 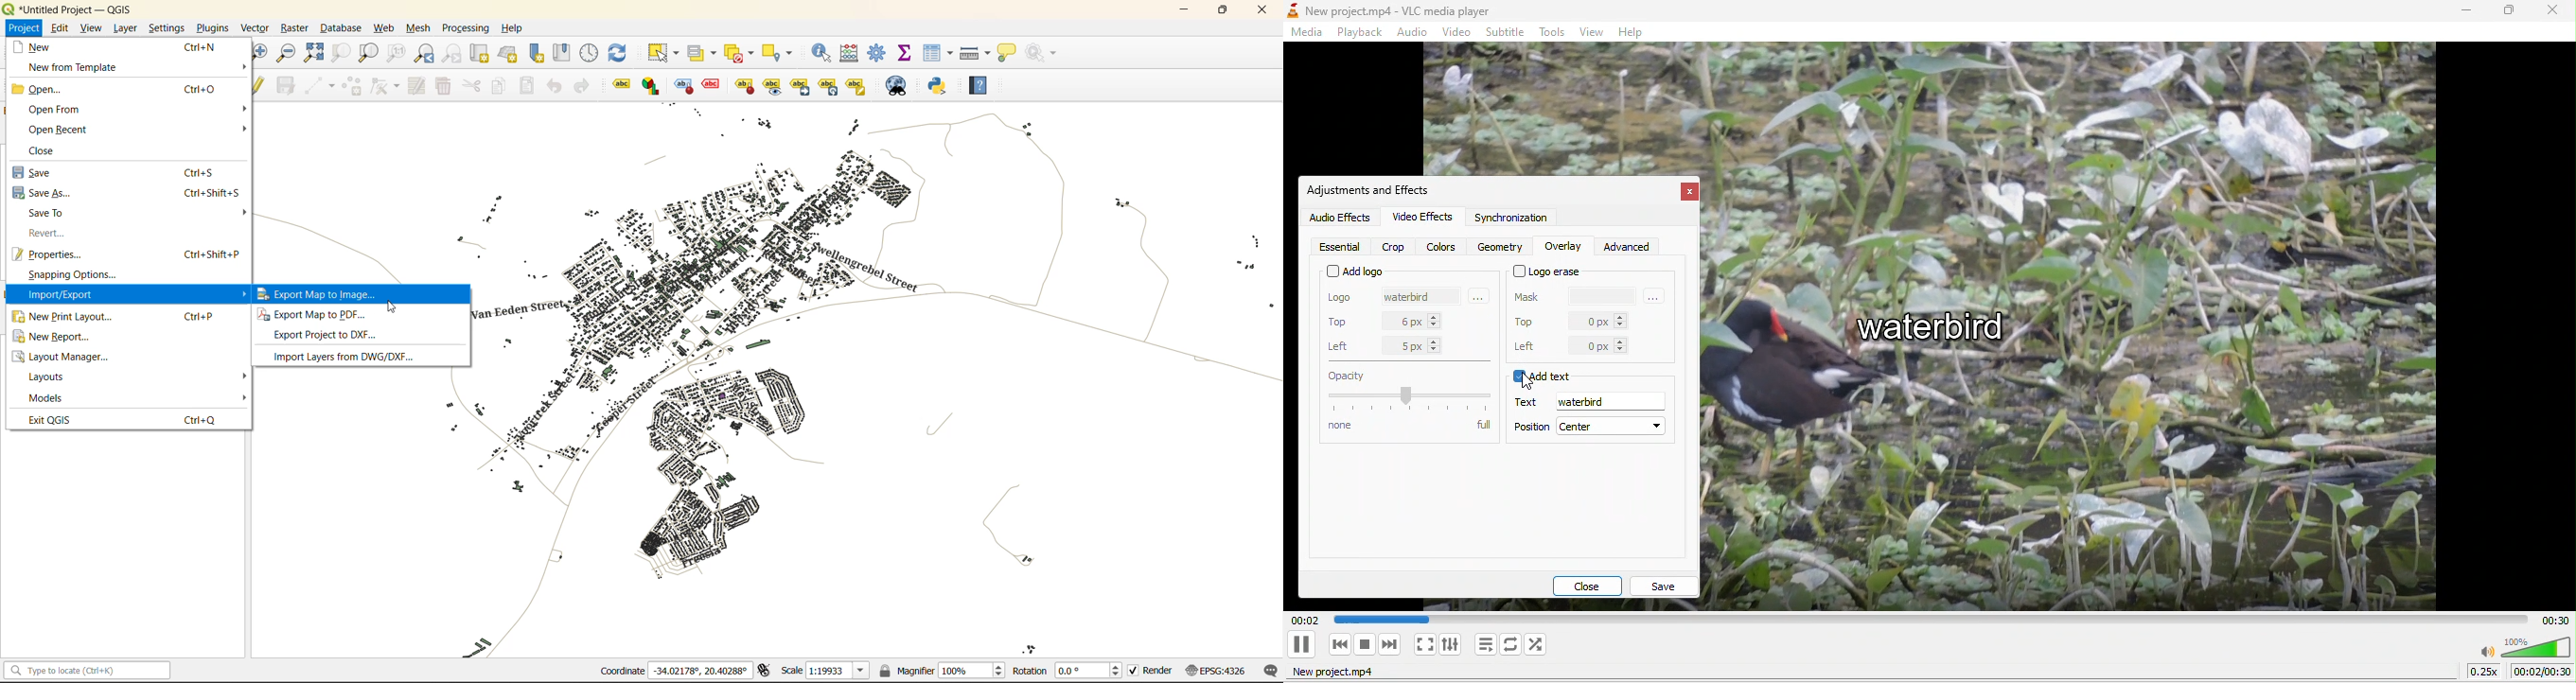 What do you see at coordinates (1394, 9) in the screenshot?
I see `New project.mp4 - VLC media player` at bounding box center [1394, 9].